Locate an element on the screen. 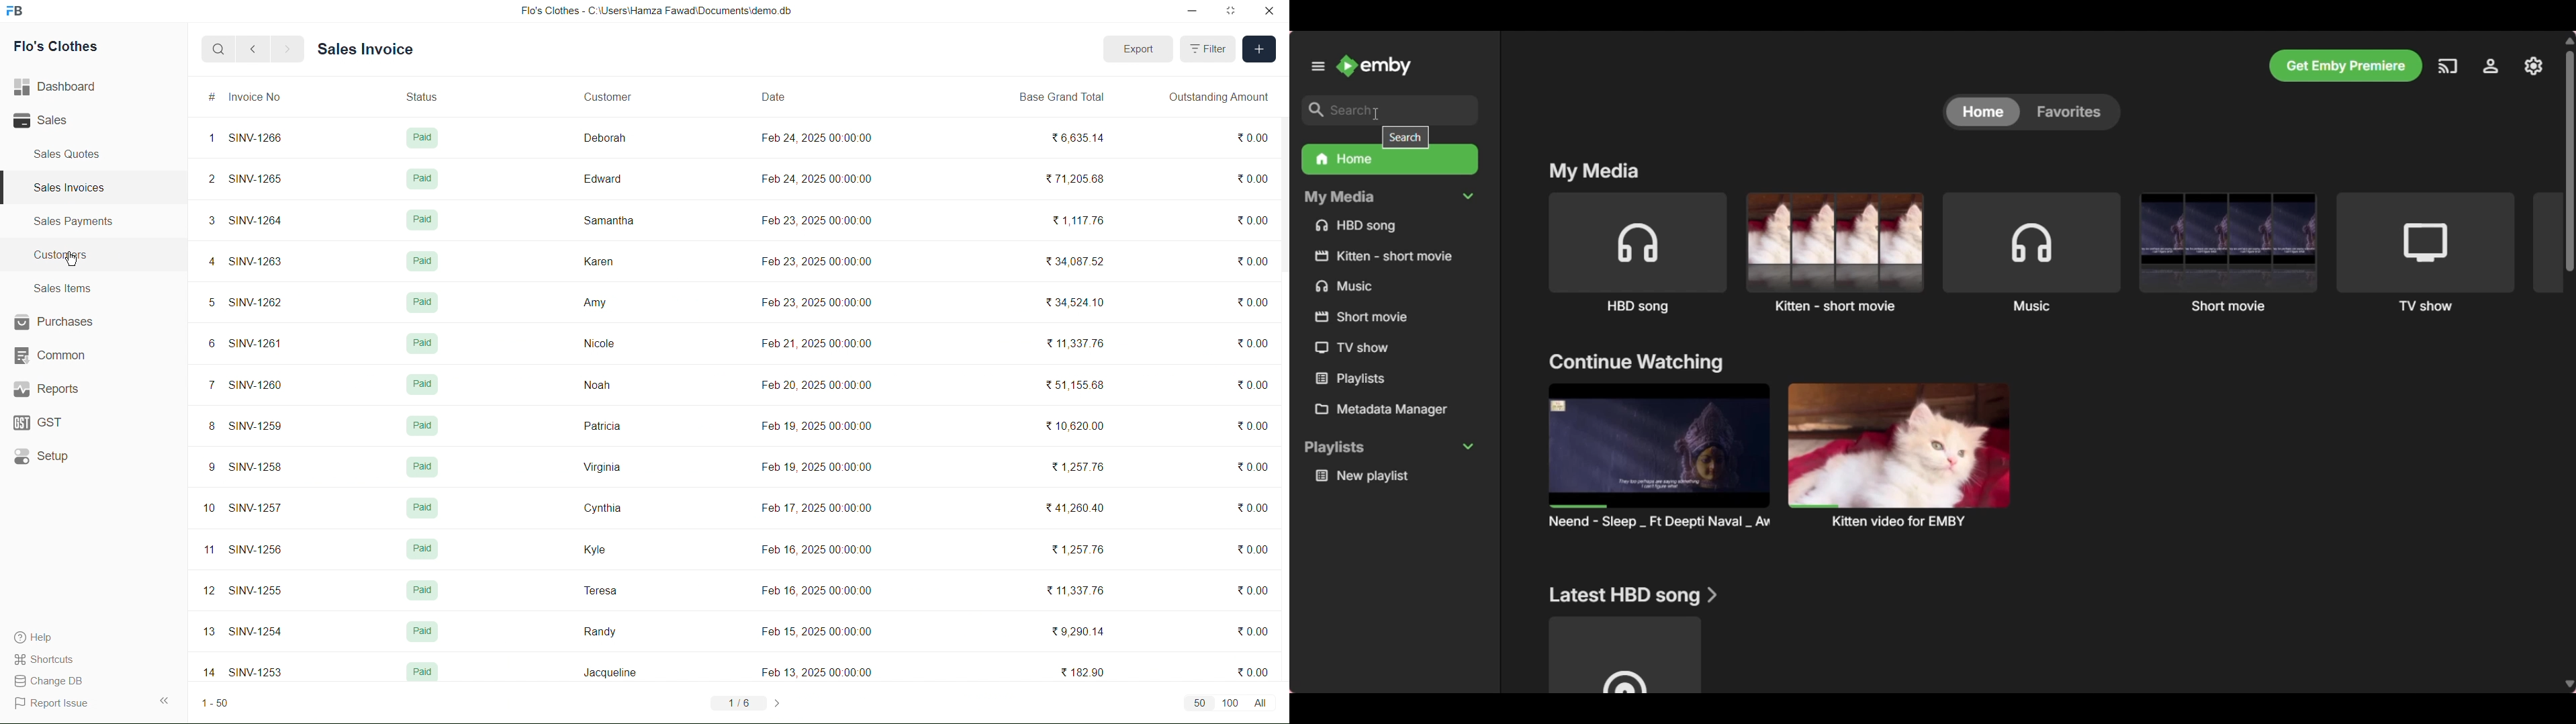  change DB is located at coordinates (49, 680).